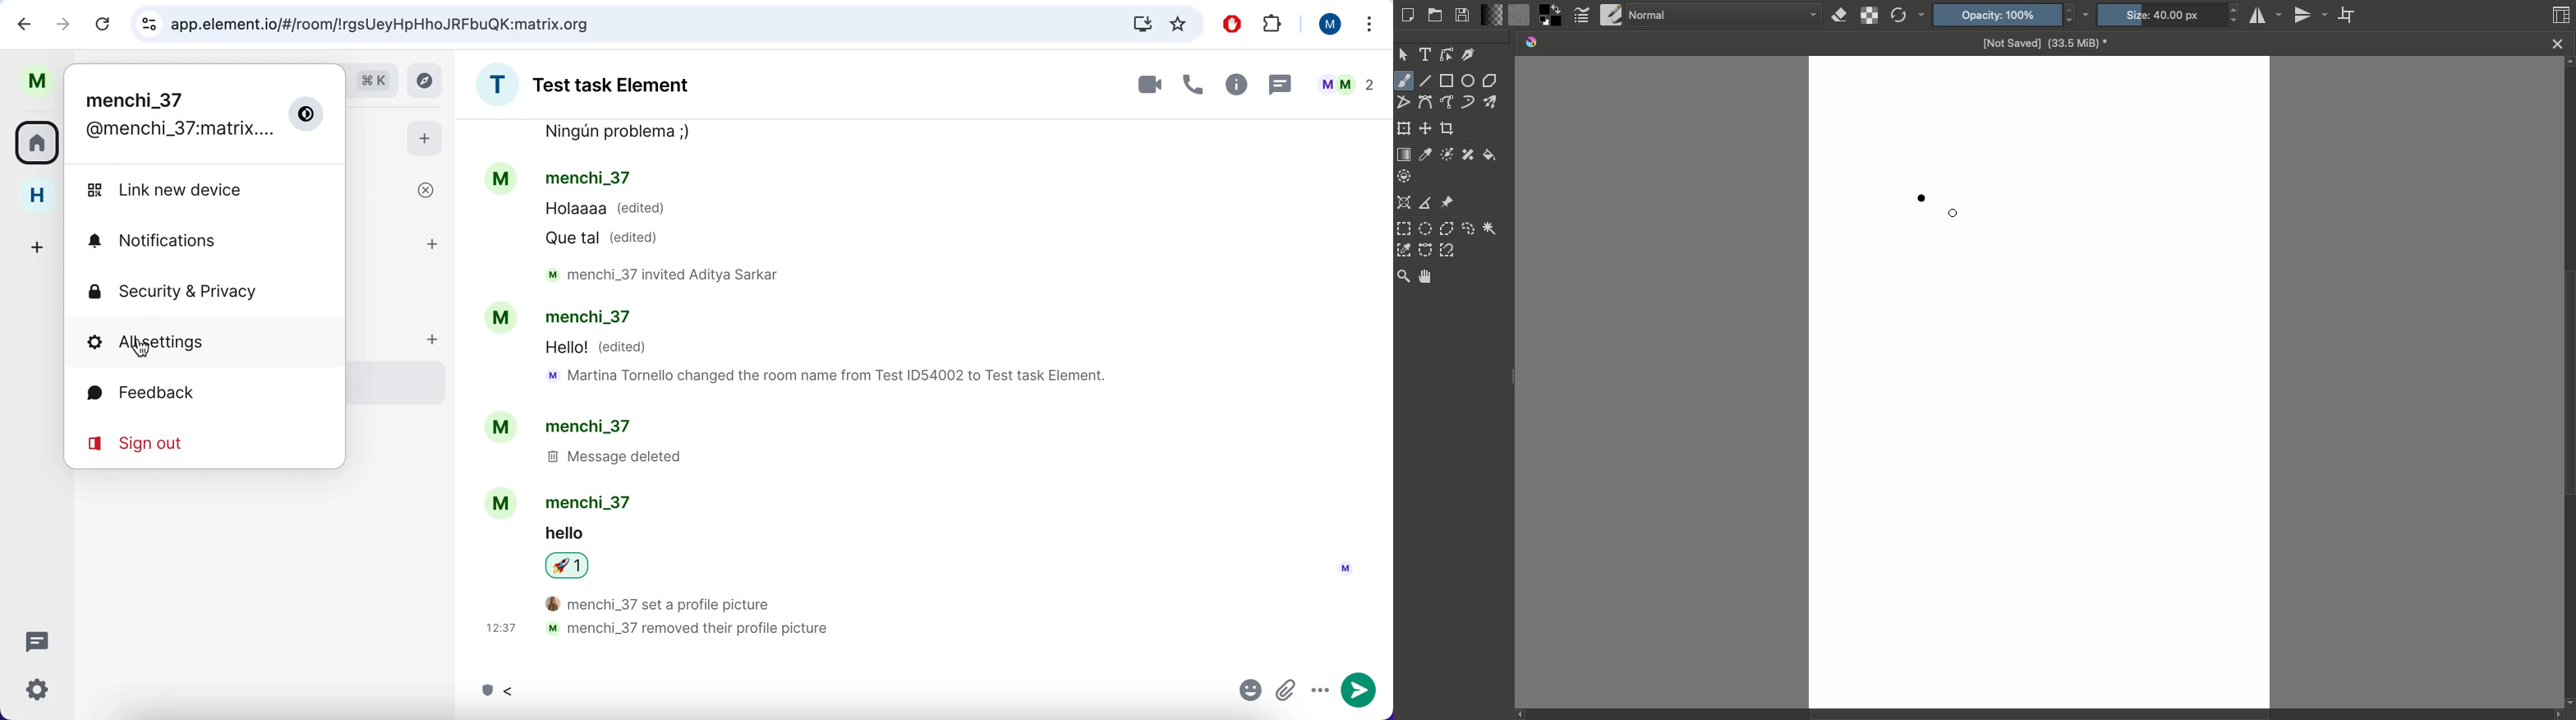 This screenshot has width=2576, height=728. What do you see at coordinates (1319, 693) in the screenshot?
I see `options` at bounding box center [1319, 693].